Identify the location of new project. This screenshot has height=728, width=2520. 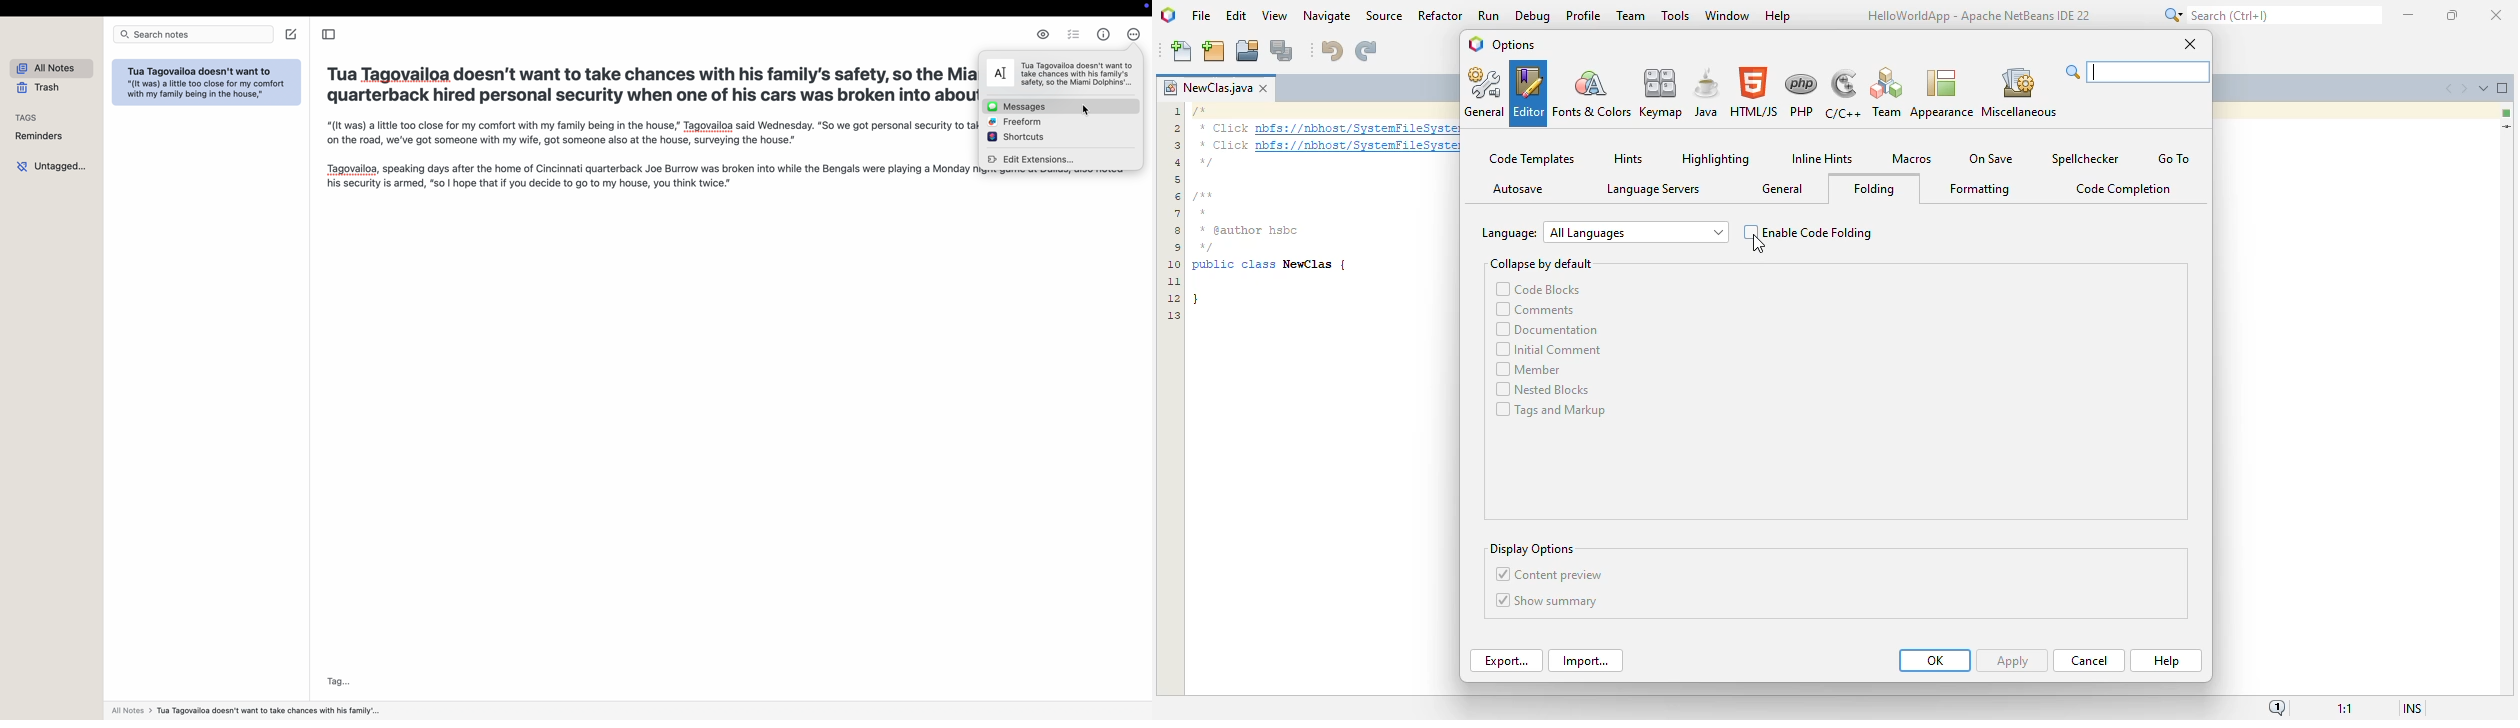
(1214, 50).